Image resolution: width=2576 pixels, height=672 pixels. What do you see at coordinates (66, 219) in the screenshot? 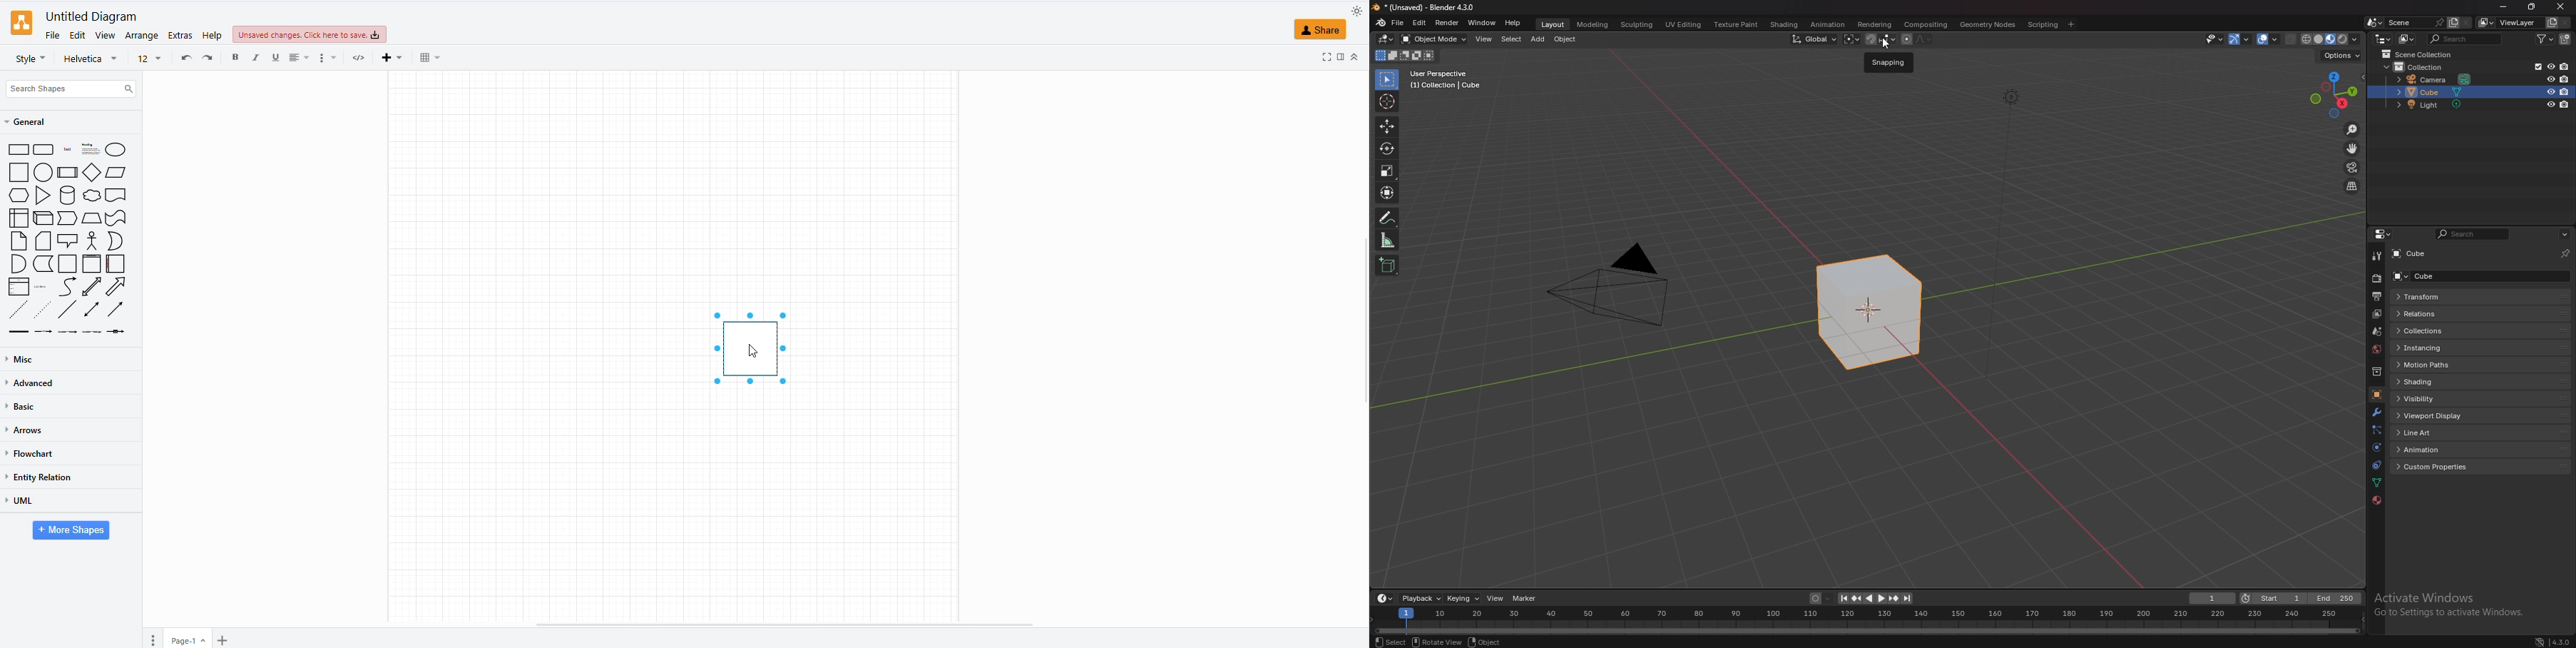
I see `step` at bounding box center [66, 219].